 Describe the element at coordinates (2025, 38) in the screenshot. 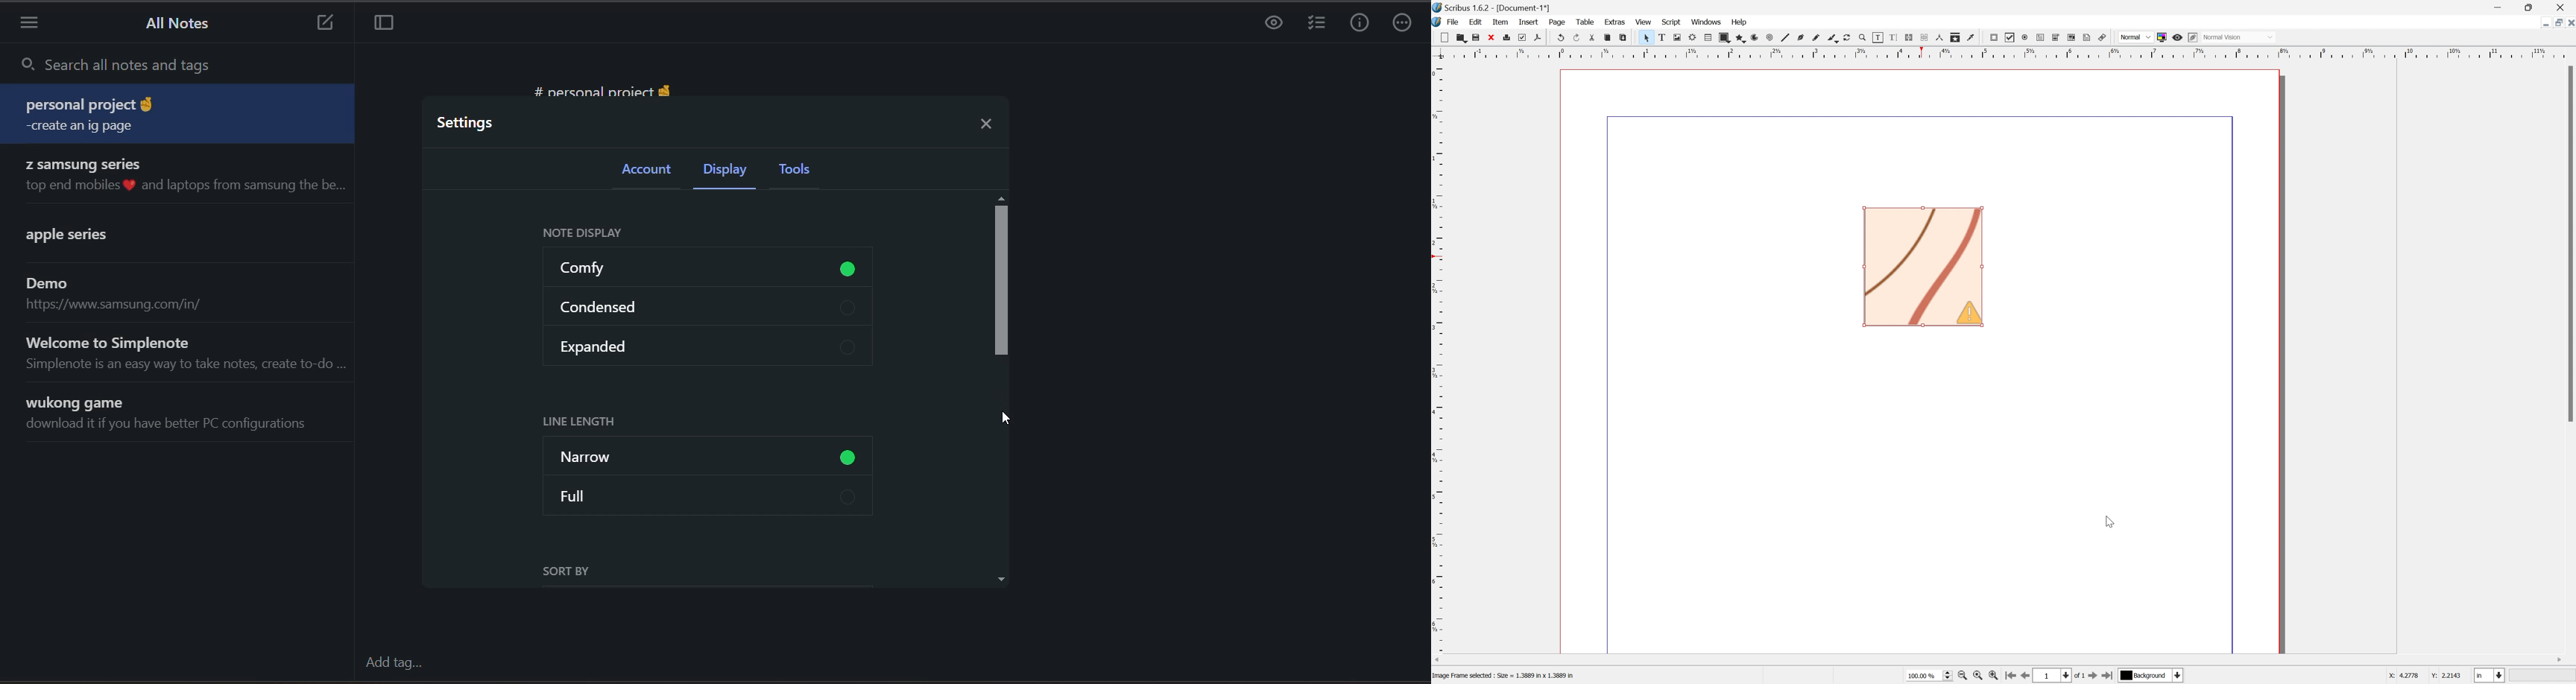

I see `PDF radio button` at that location.